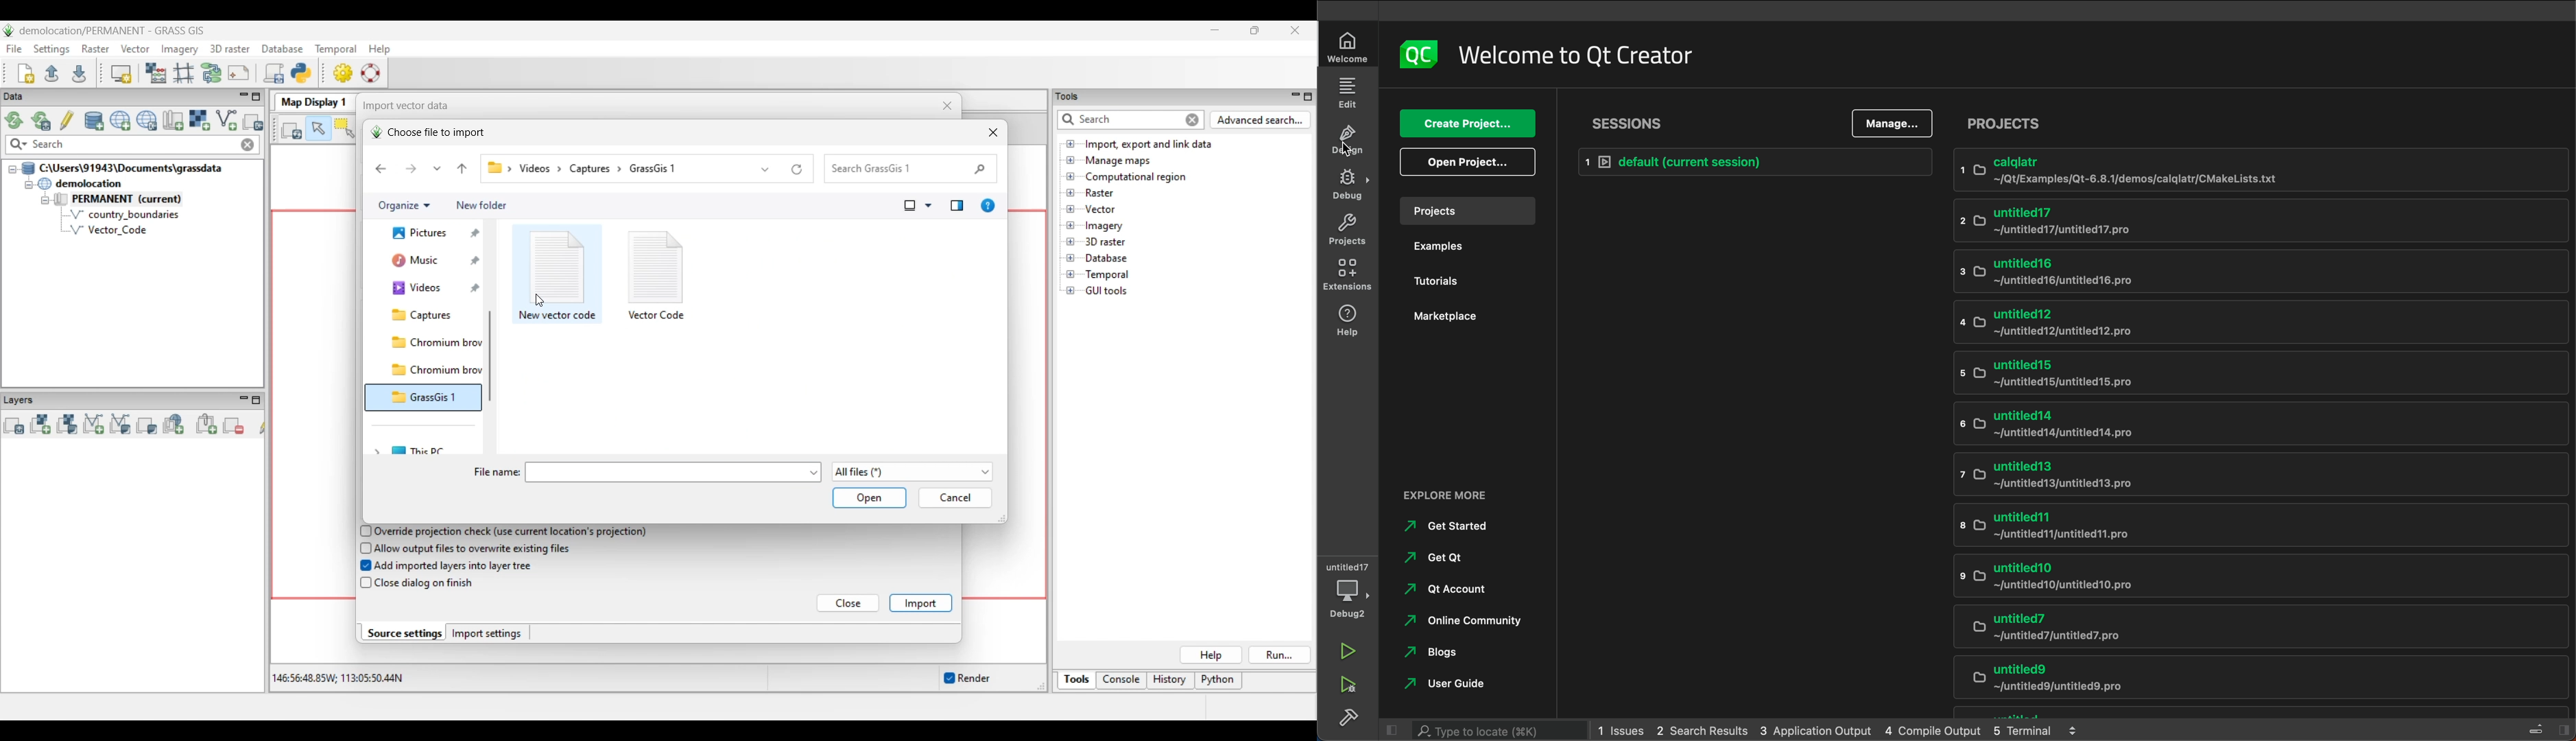  What do you see at coordinates (656, 263) in the screenshot?
I see `icon` at bounding box center [656, 263].